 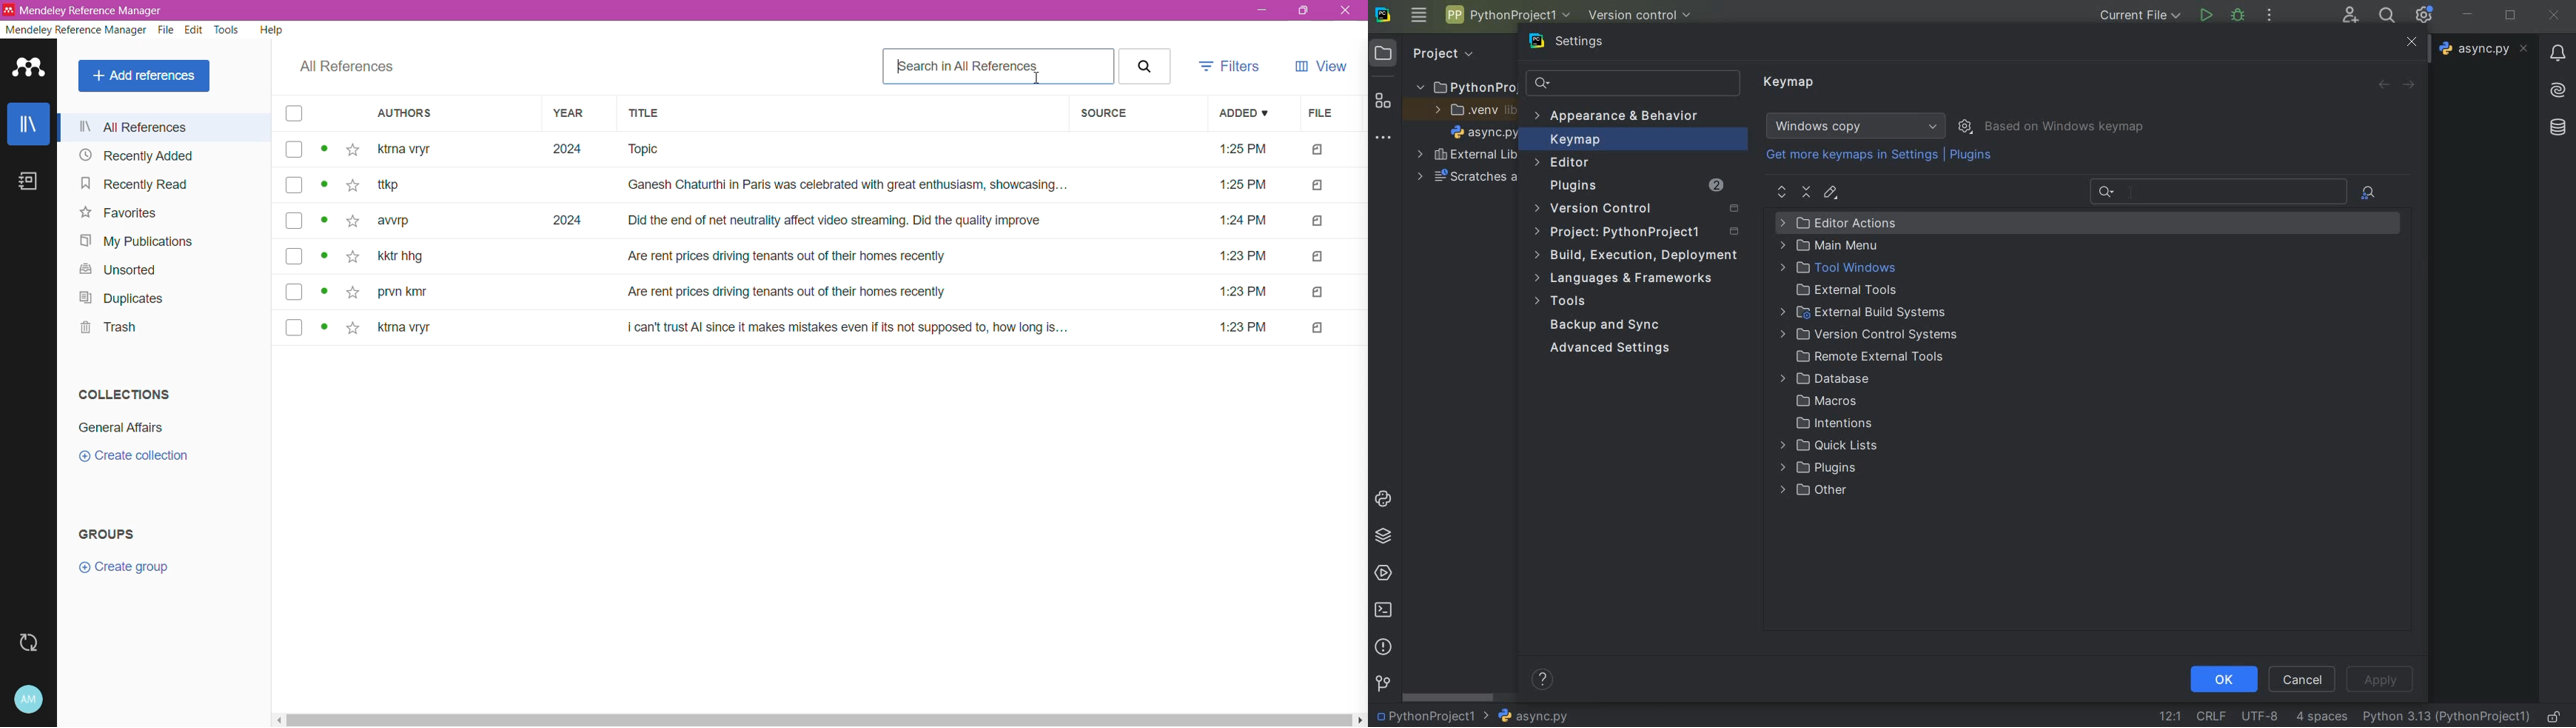 What do you see at coordinates (1323, 66) in the screenshot?
I see `View` at bounding box center [1323, 66].